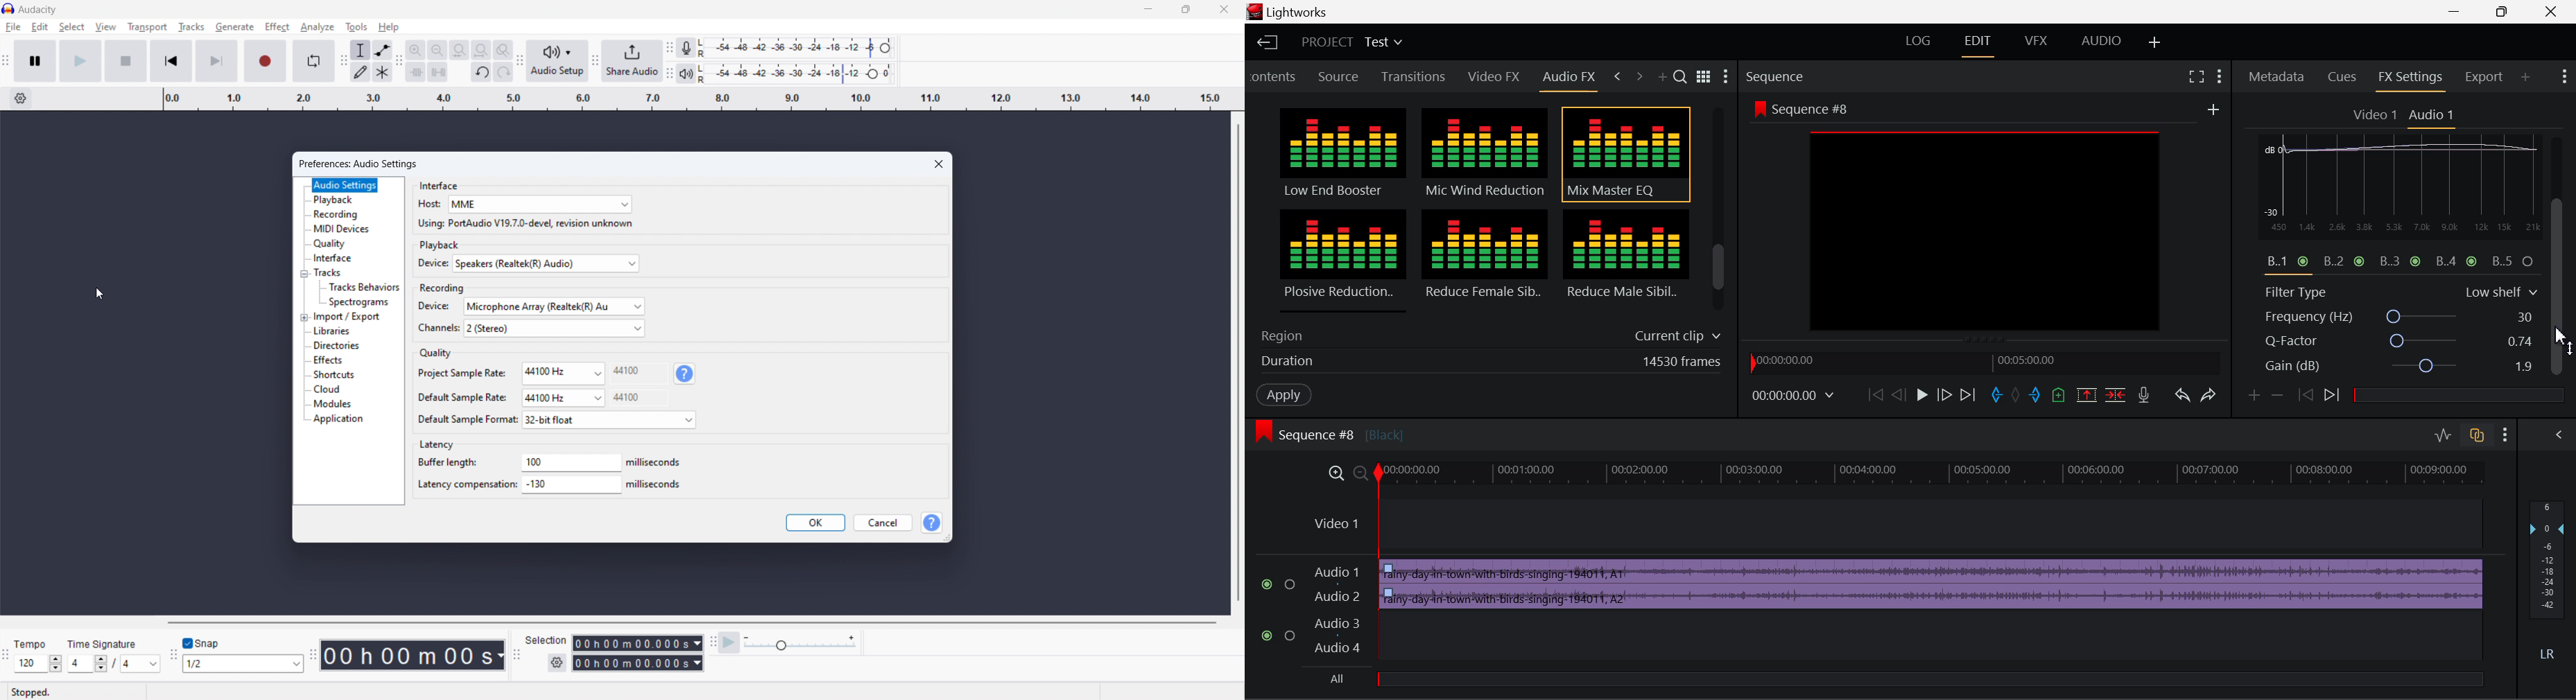 This screenshot has height=700, width=2576. Describe the element at coordinates (334, 272) in the screenshot. I see `tracks` at that location.